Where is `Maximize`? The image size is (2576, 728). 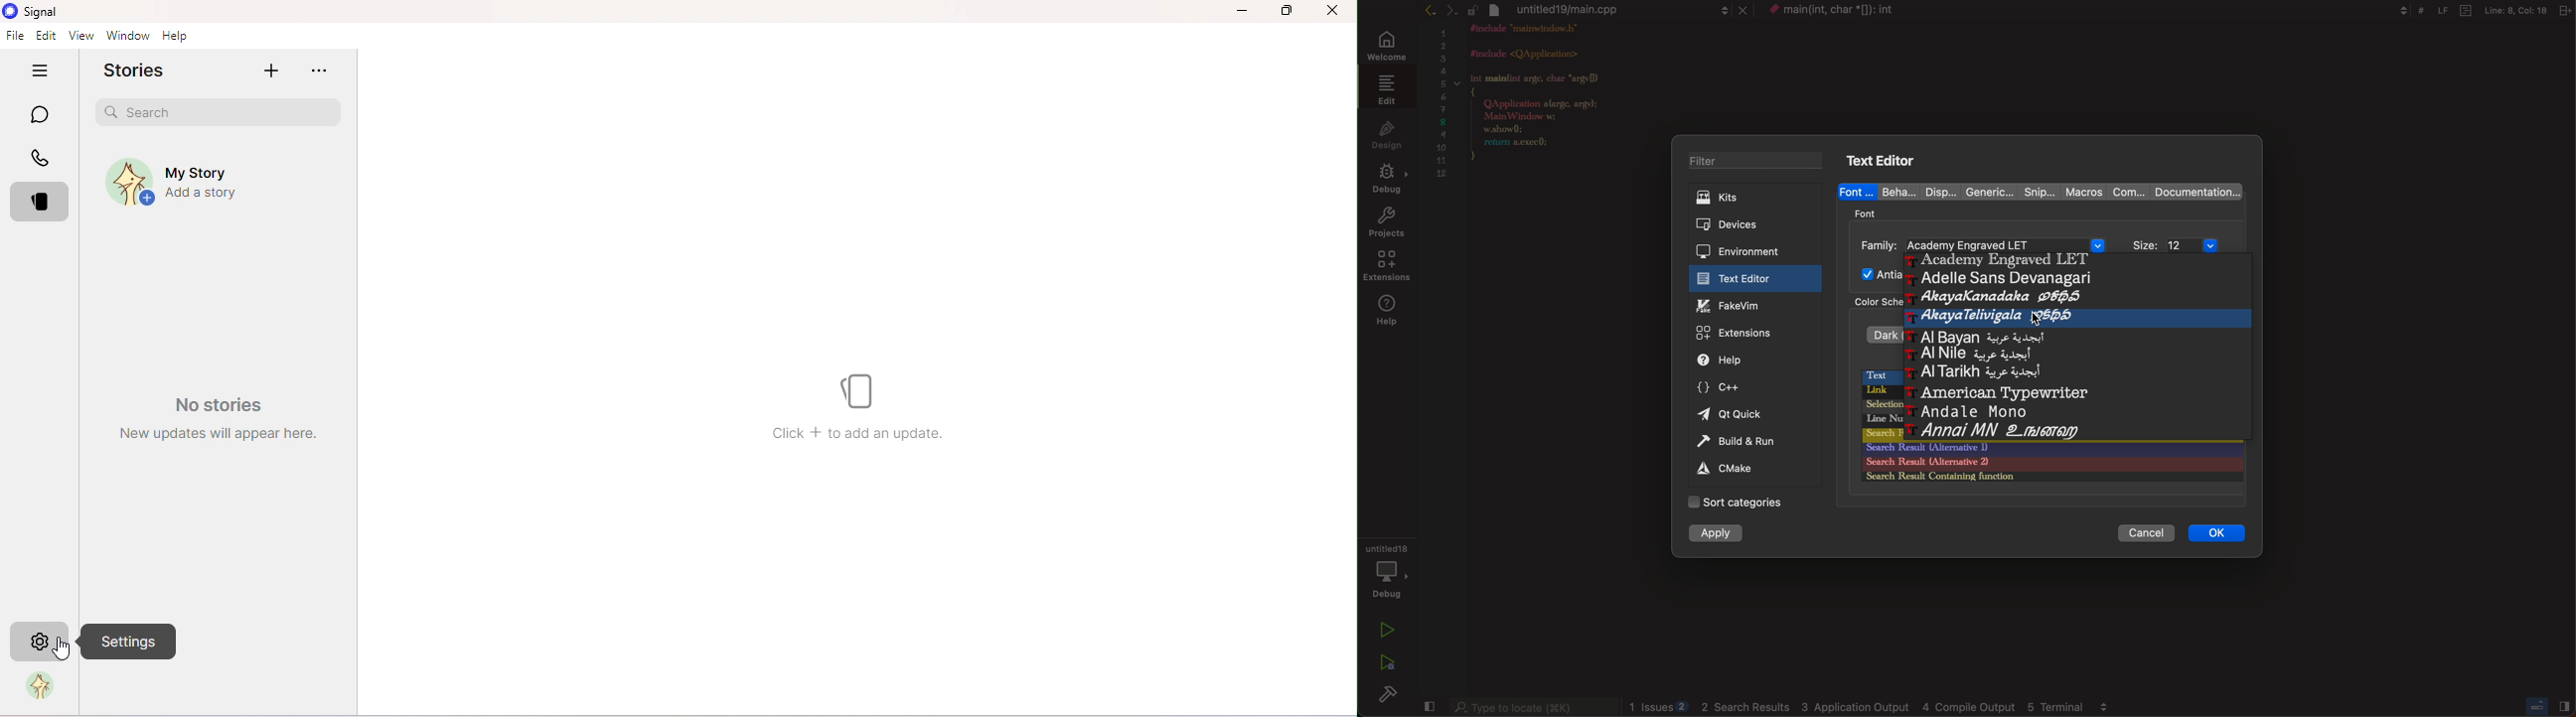 Maximize is located at coordinates (1288, 12).